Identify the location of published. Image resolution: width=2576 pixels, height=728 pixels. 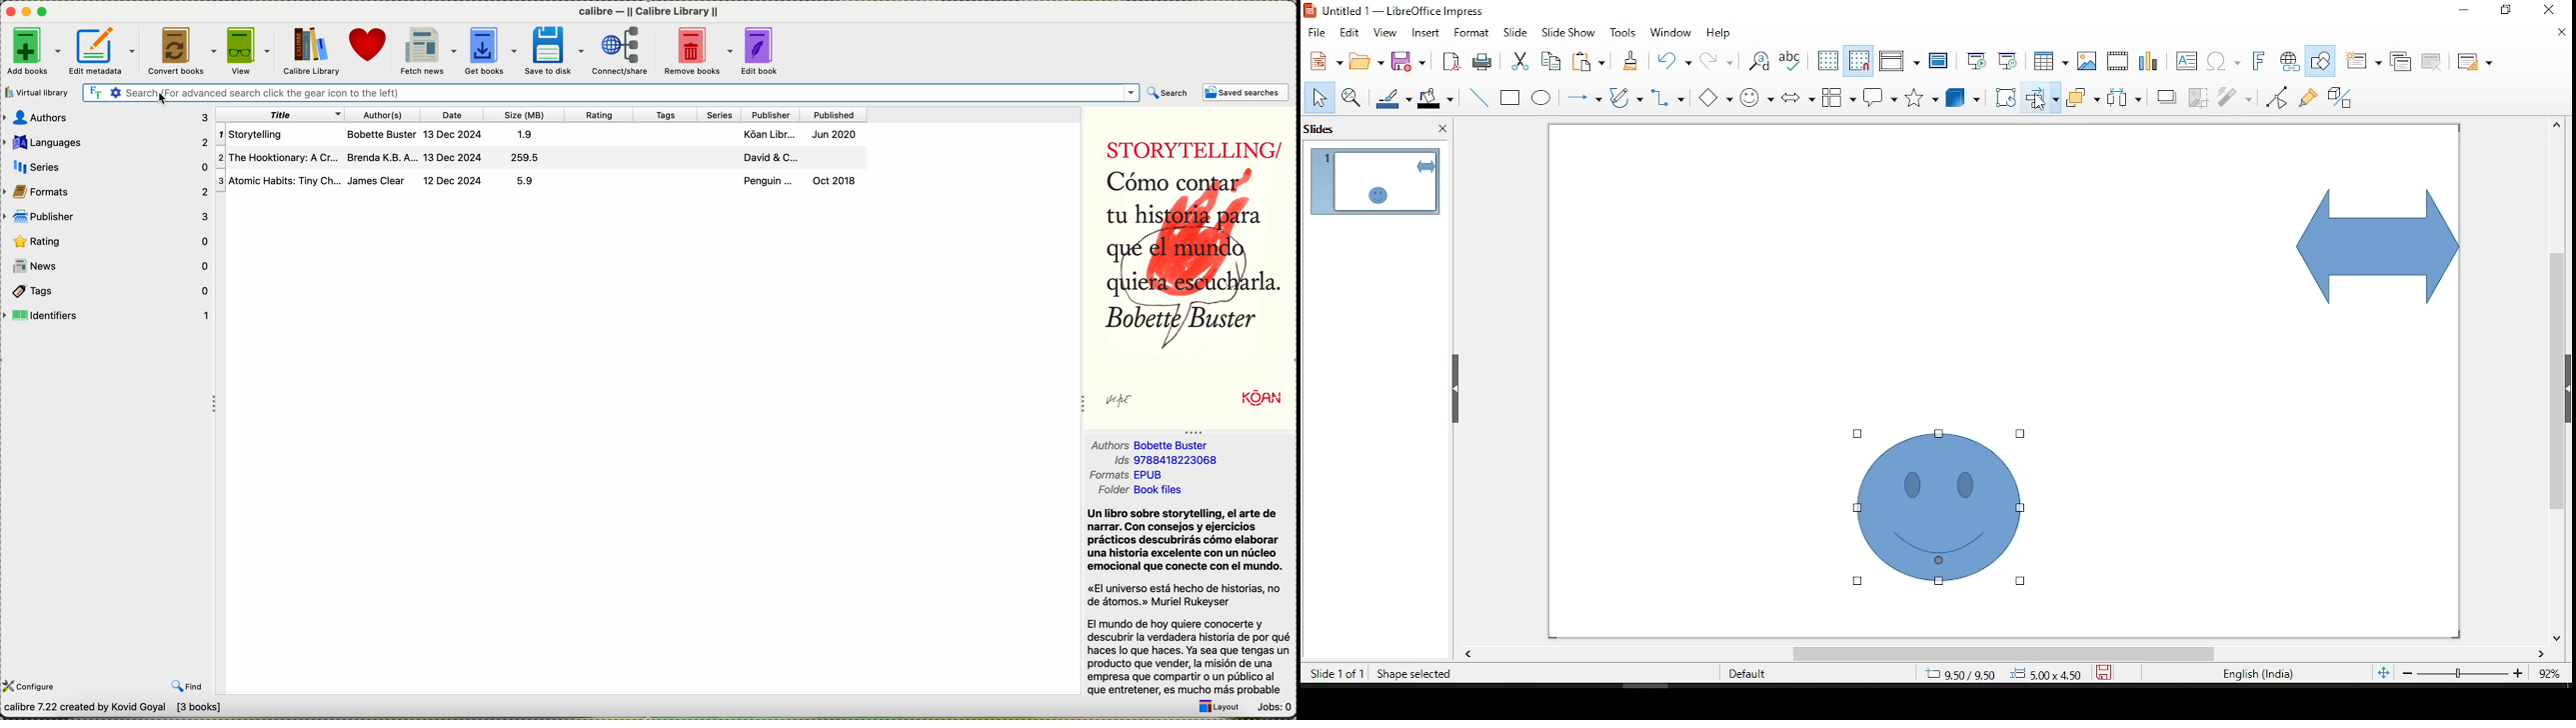
(841, 115).